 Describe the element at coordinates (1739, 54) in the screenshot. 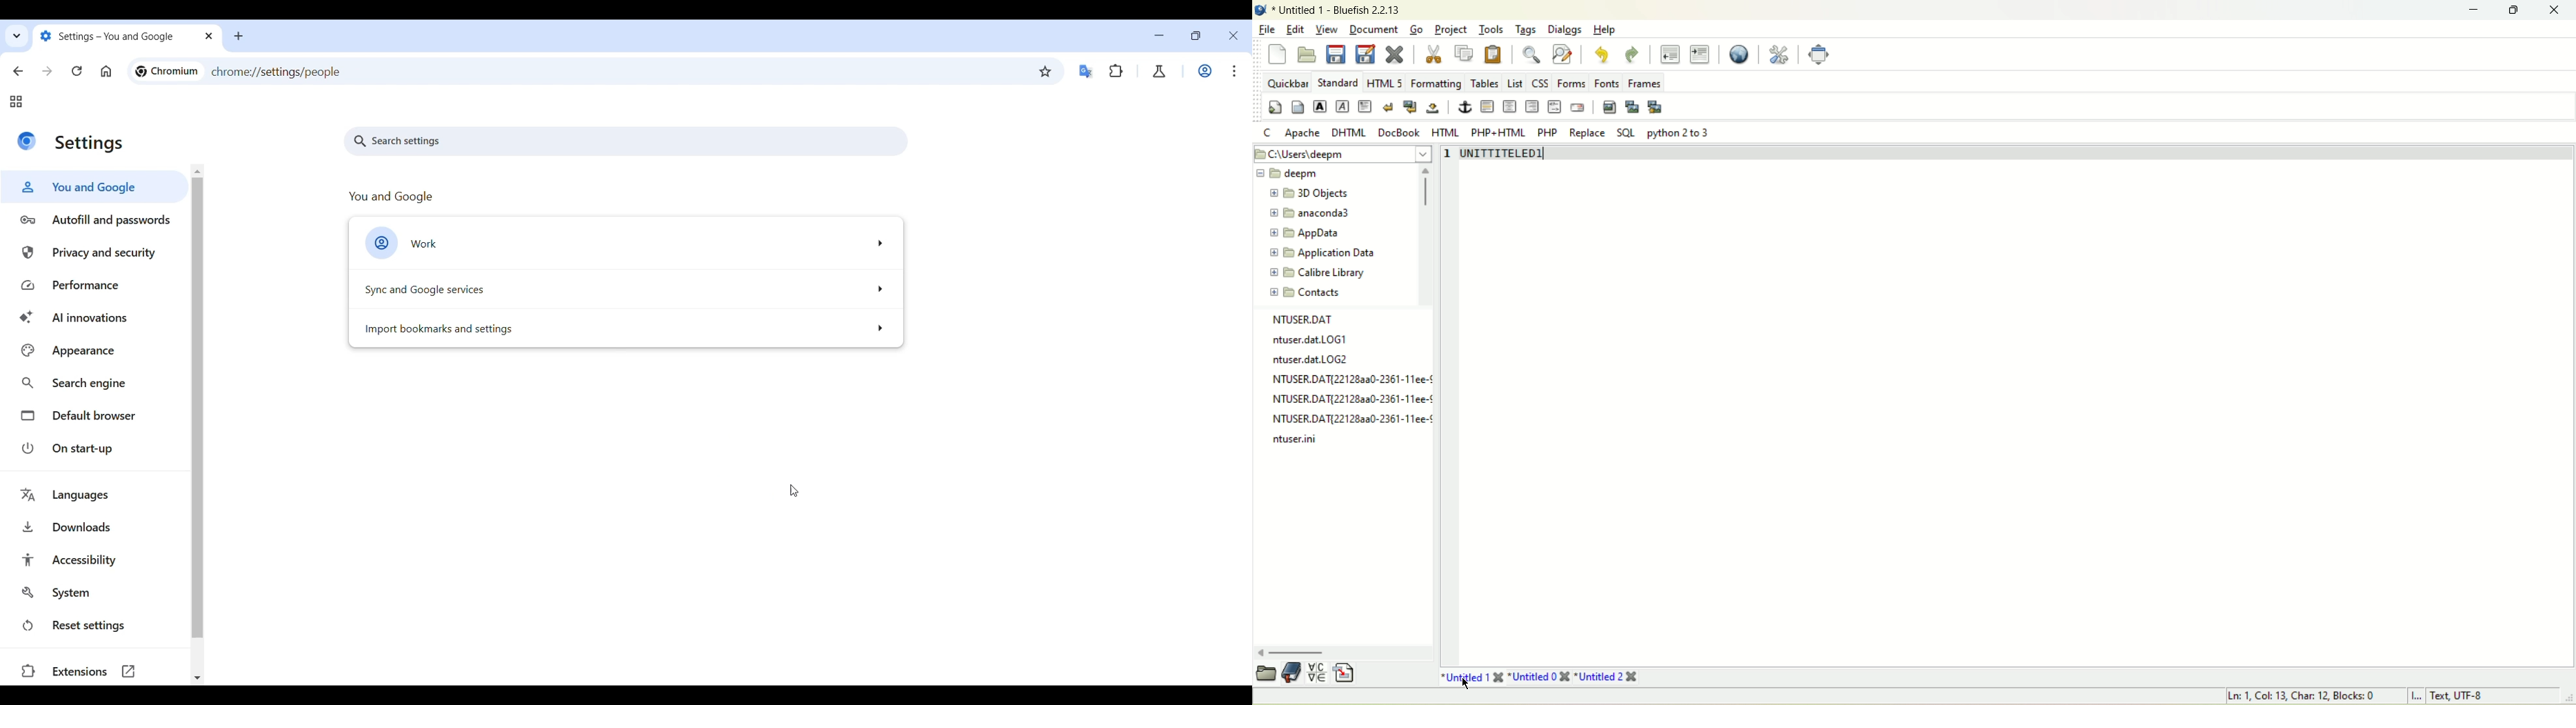

I see `preview in browser` at that location.